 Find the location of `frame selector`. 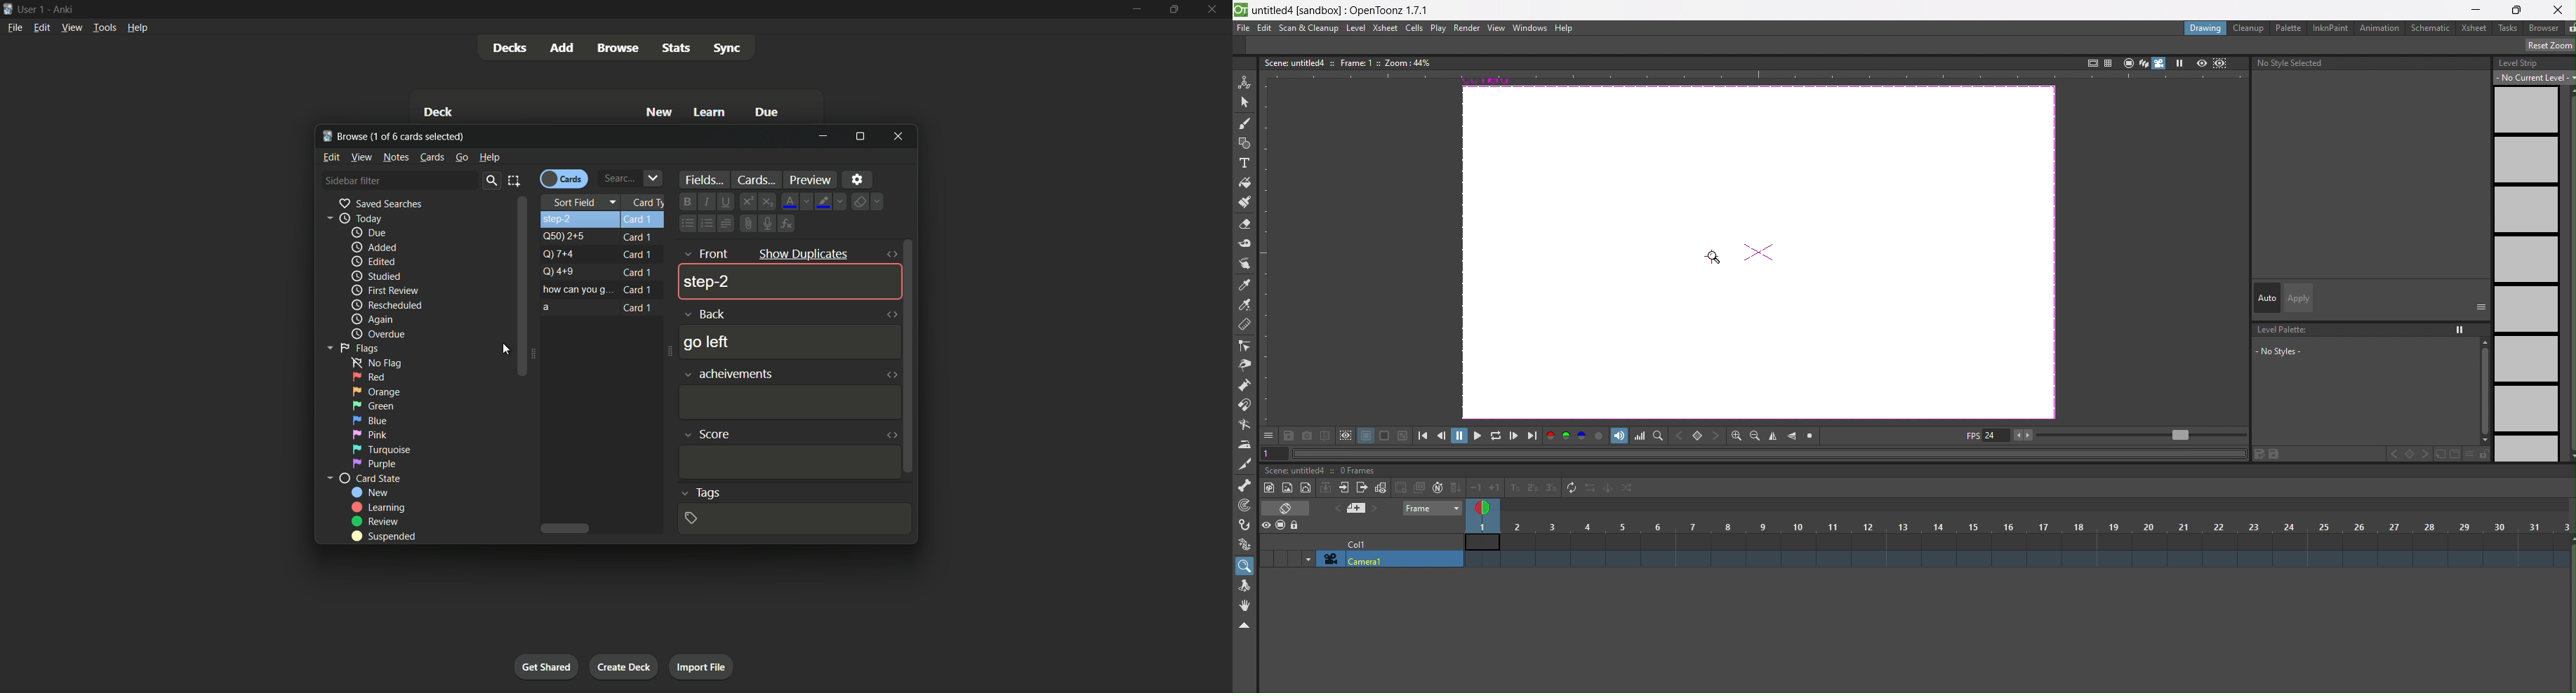

frame selector is located at coordinates (1485, 508).